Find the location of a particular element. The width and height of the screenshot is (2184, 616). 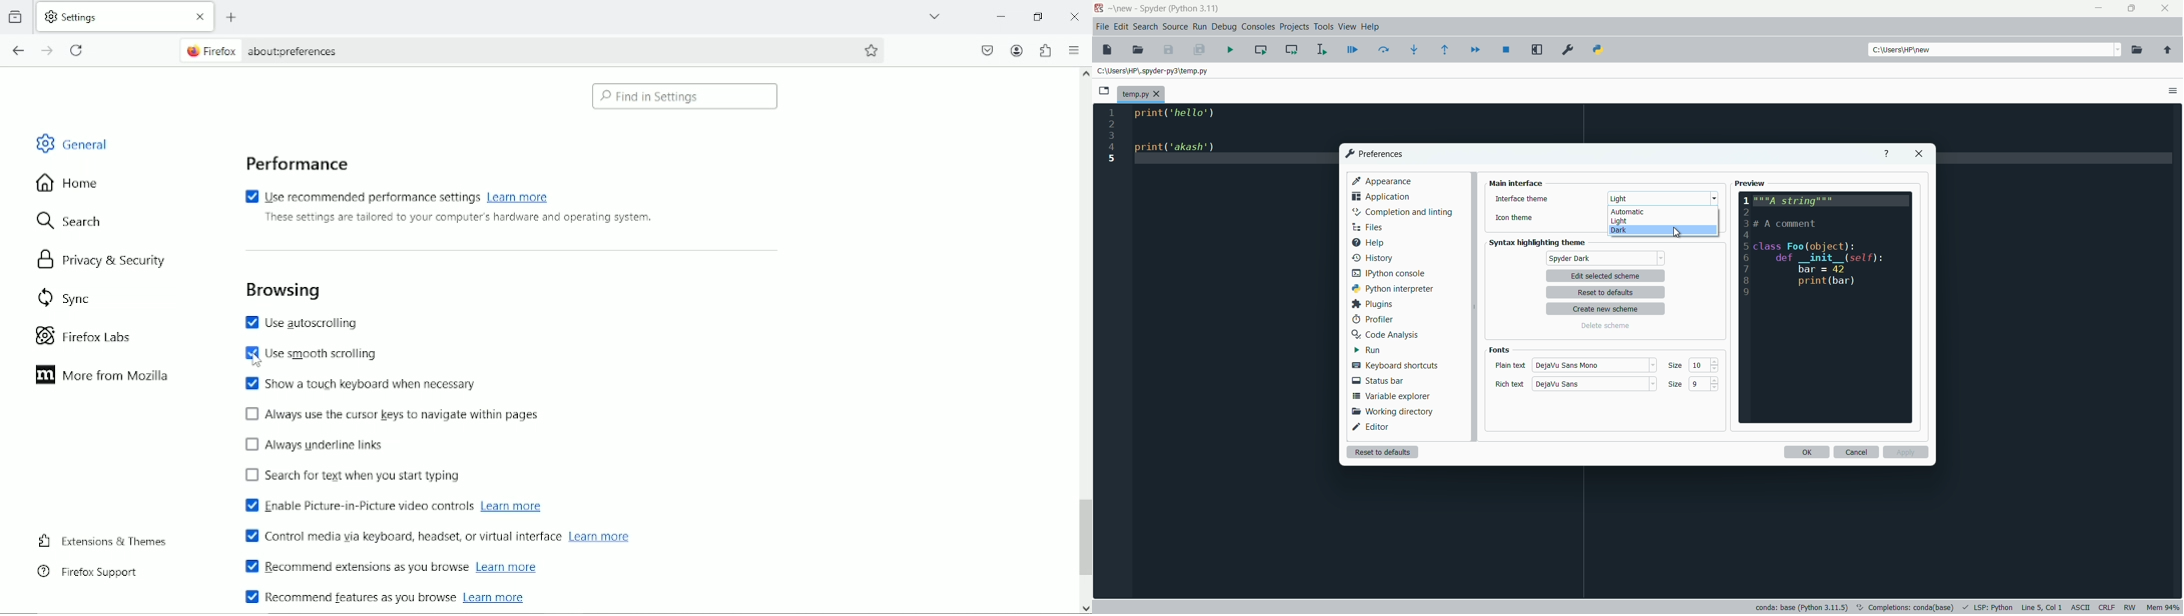

working directory is located at coordinates (1390, 412).